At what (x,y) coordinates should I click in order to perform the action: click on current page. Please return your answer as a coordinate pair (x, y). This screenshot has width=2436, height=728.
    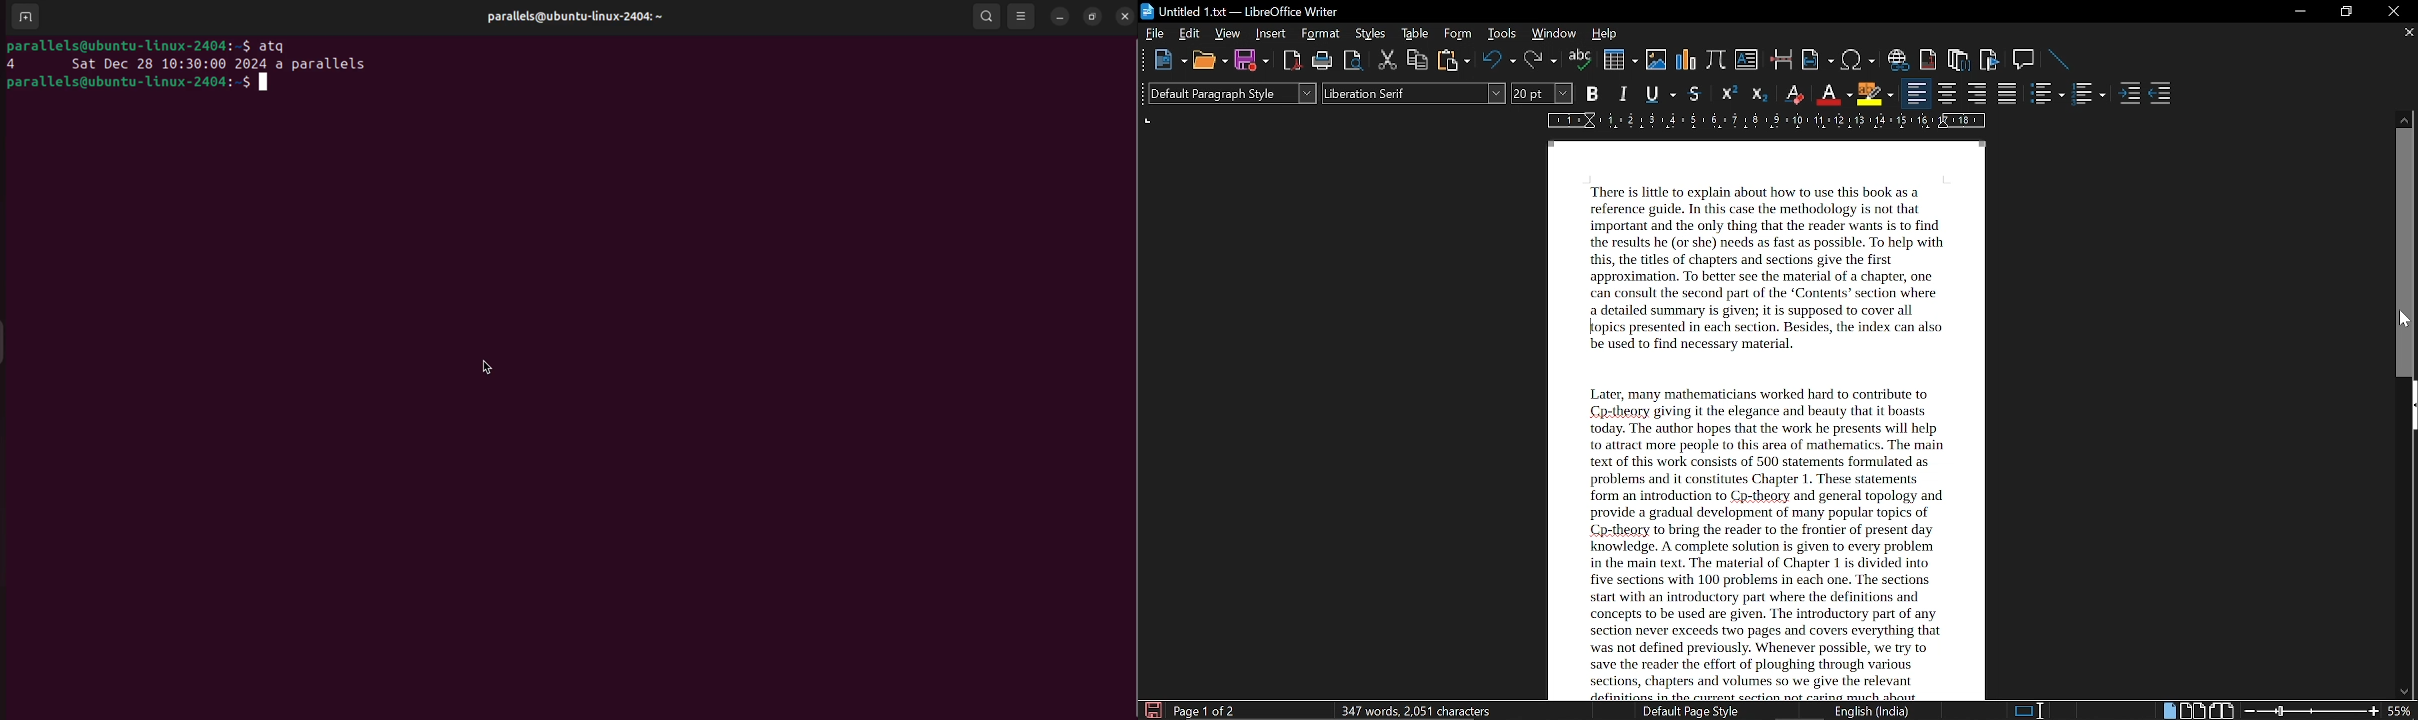
    Looking at the image, I should click on (1778, 415).